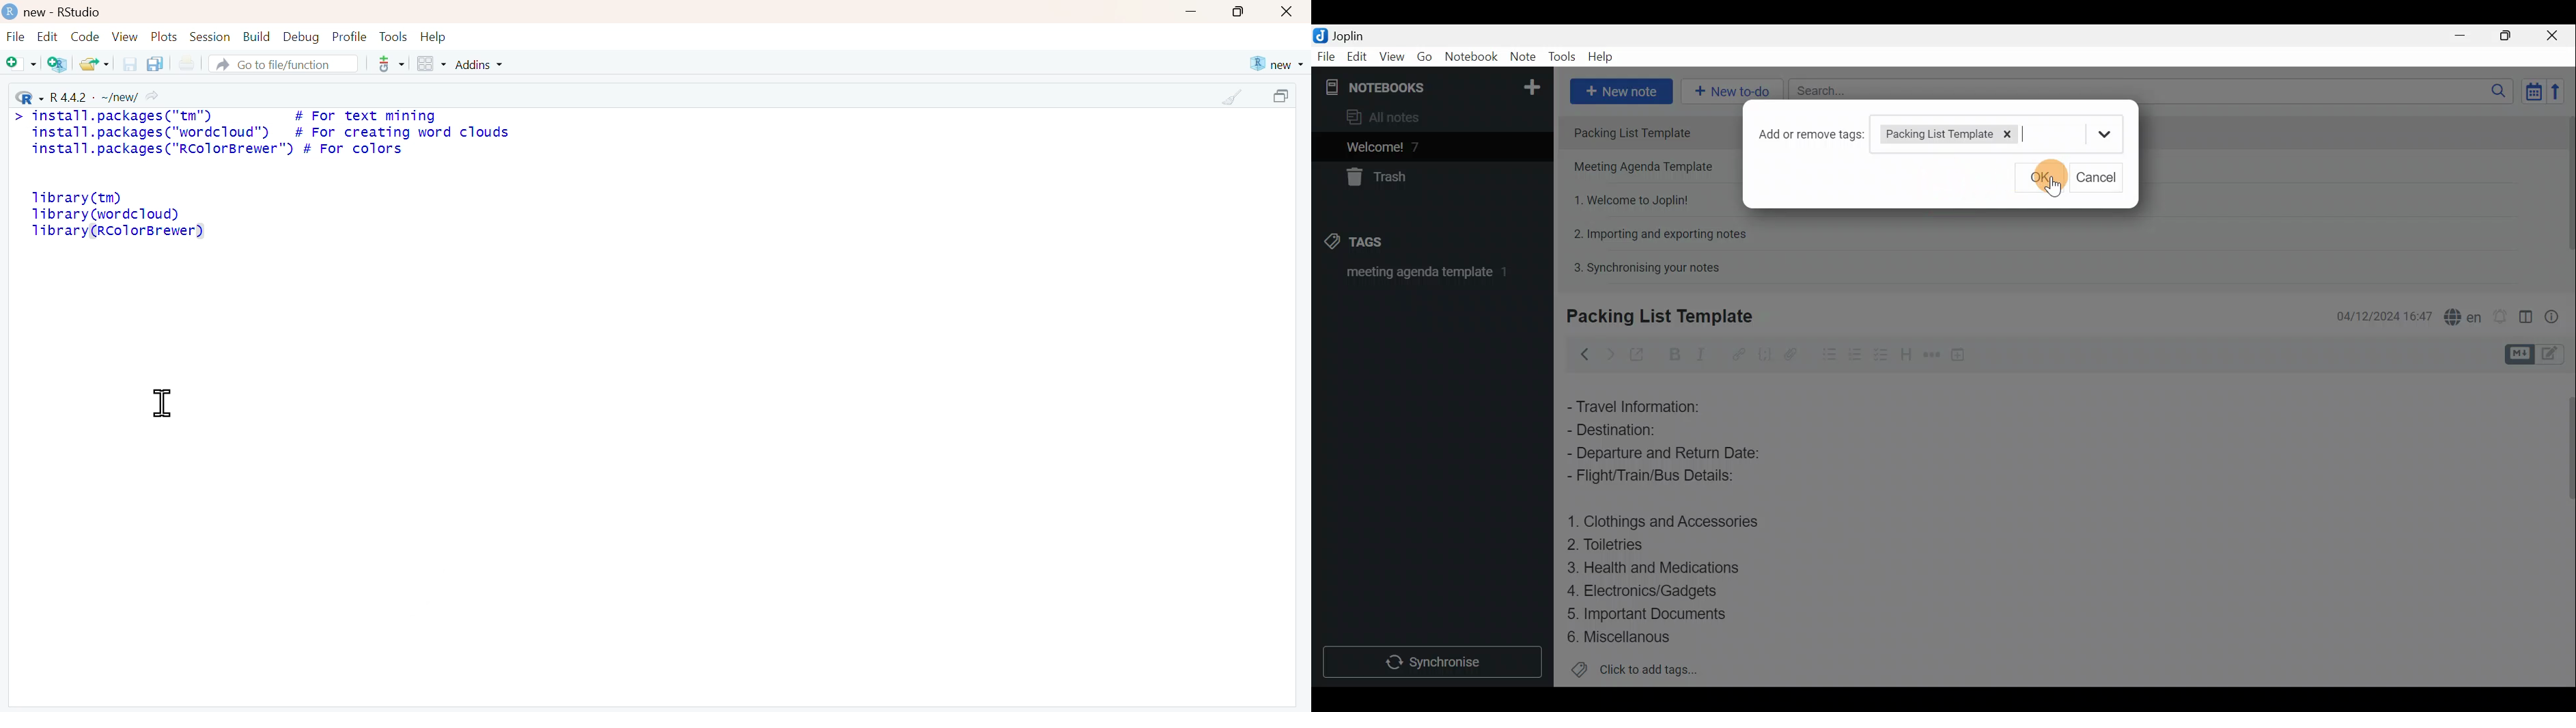 The image size is (2576, 728). Describe the element at coordinates (1471, 59) in the screenshot. I see `Notebook` at that location.